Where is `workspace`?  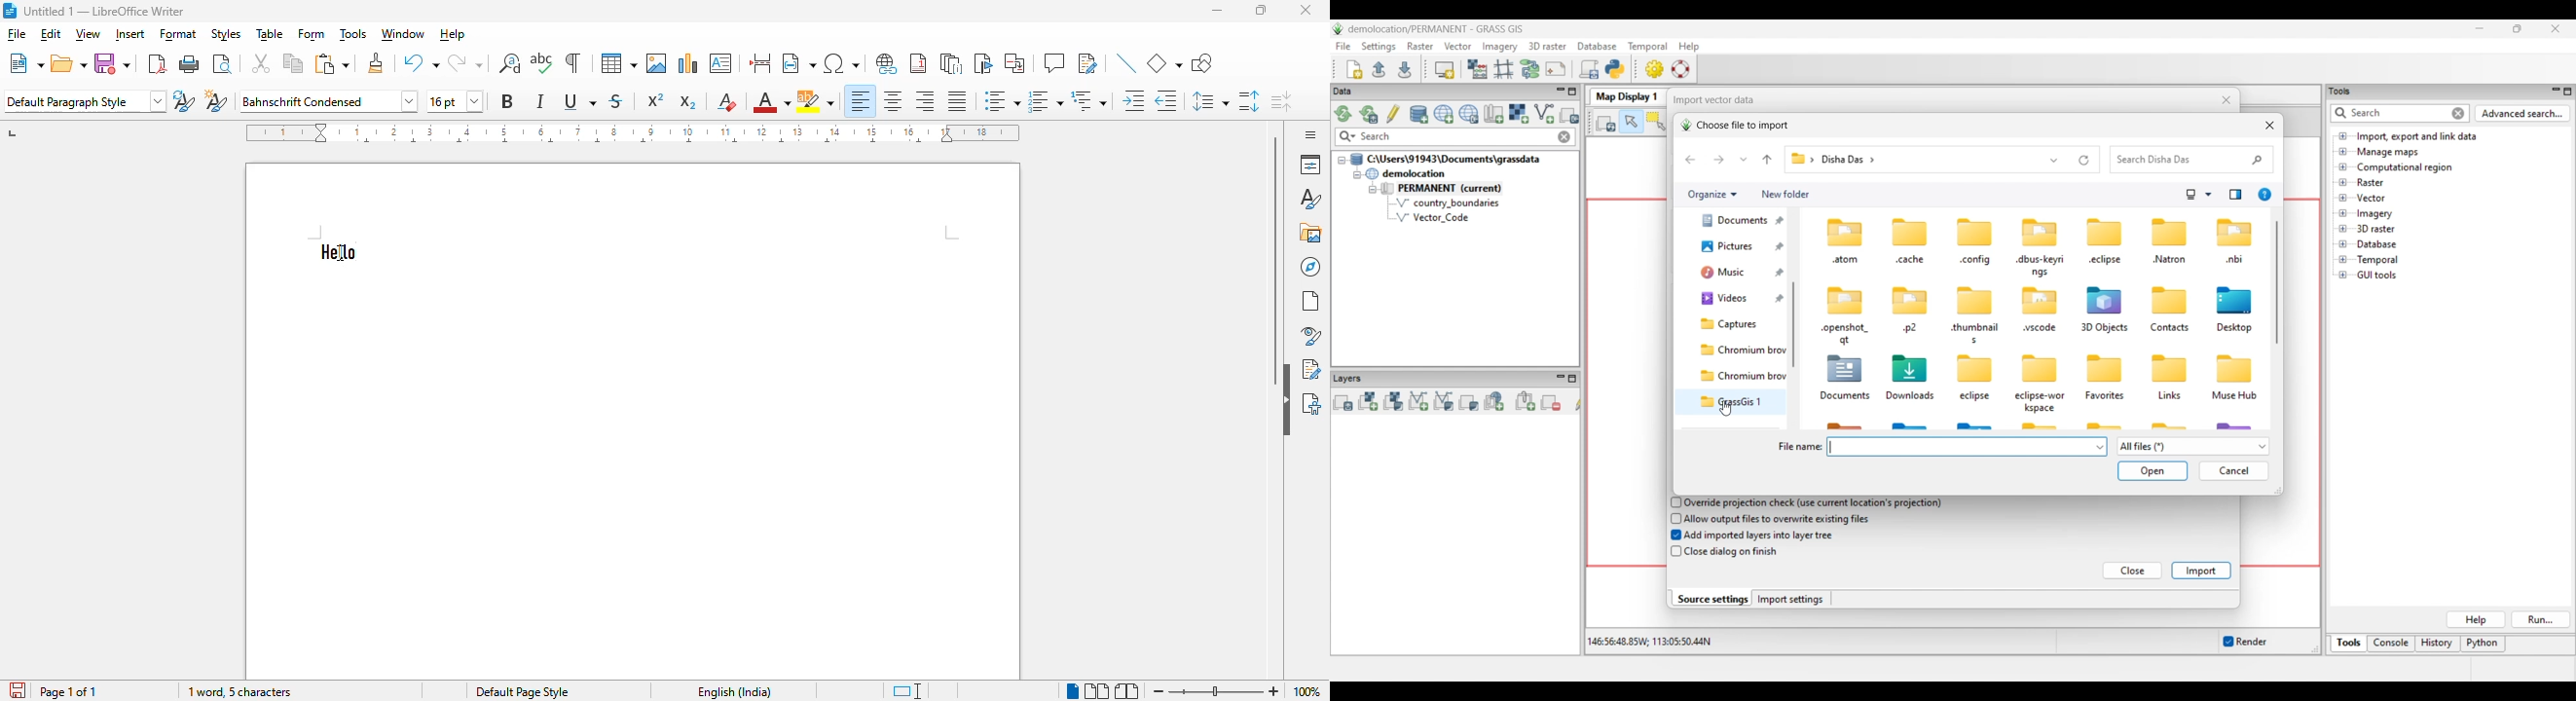
workspace is located at coordinates (682, 418).